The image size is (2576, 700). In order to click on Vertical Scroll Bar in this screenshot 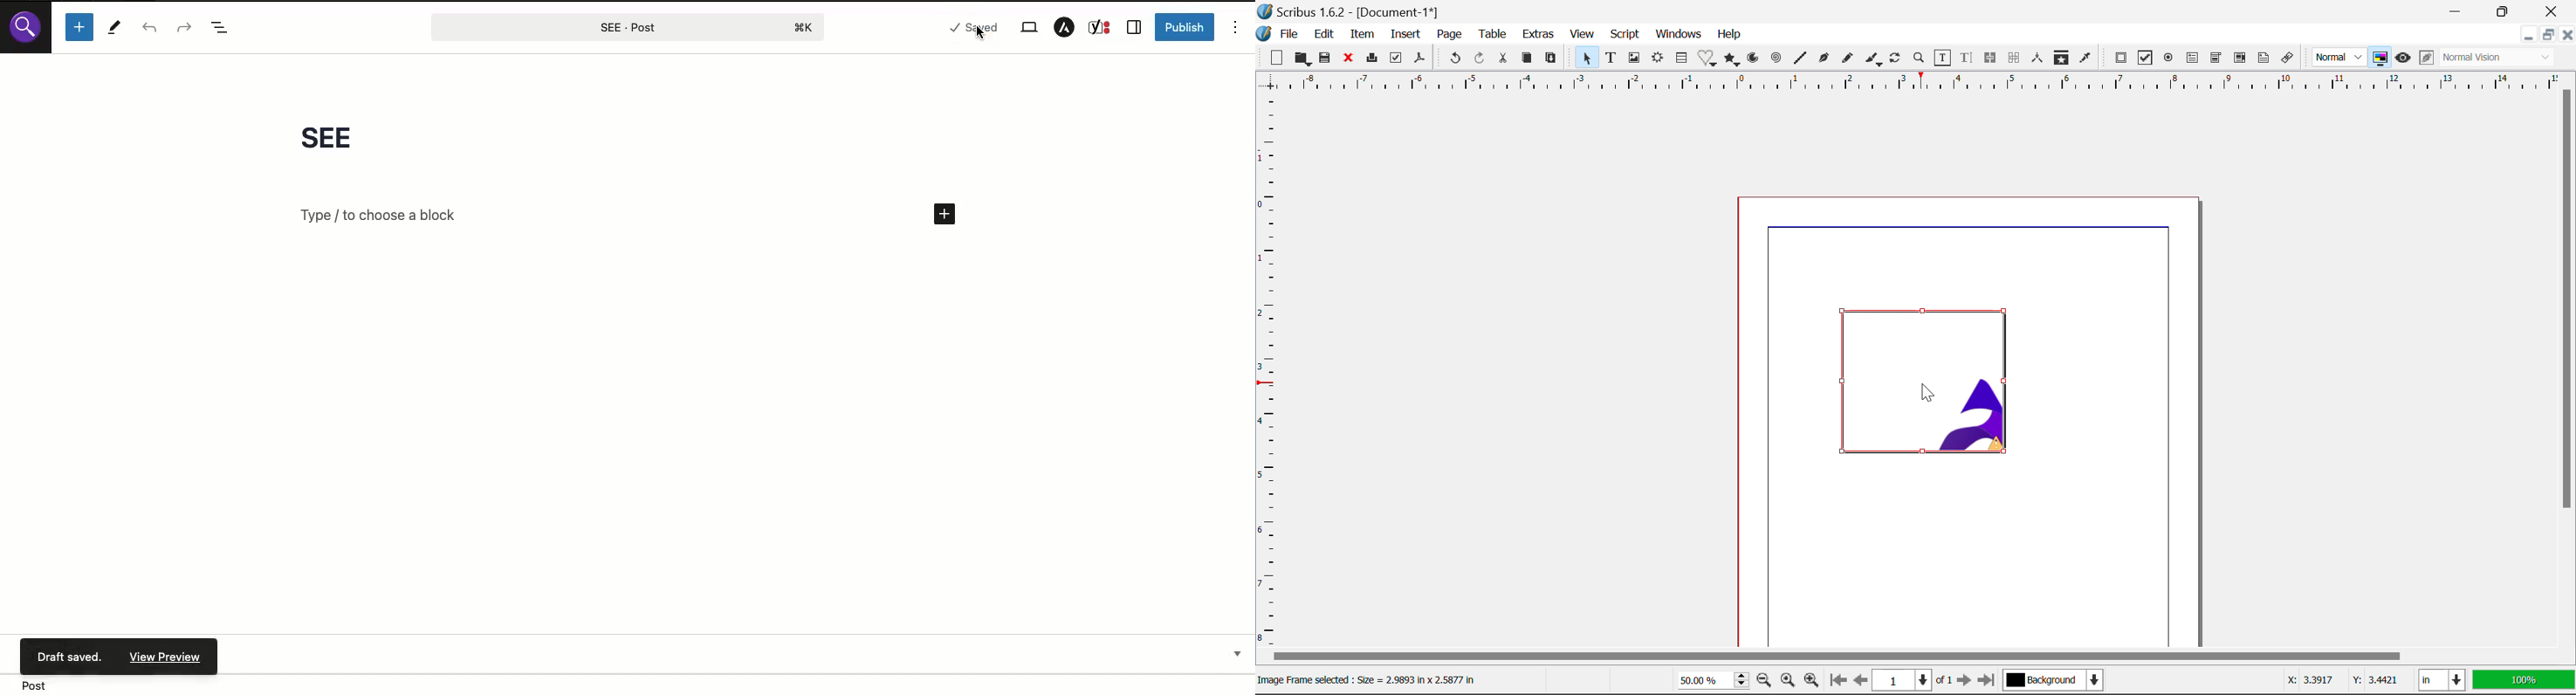, I will do `click(2568, 370)`.